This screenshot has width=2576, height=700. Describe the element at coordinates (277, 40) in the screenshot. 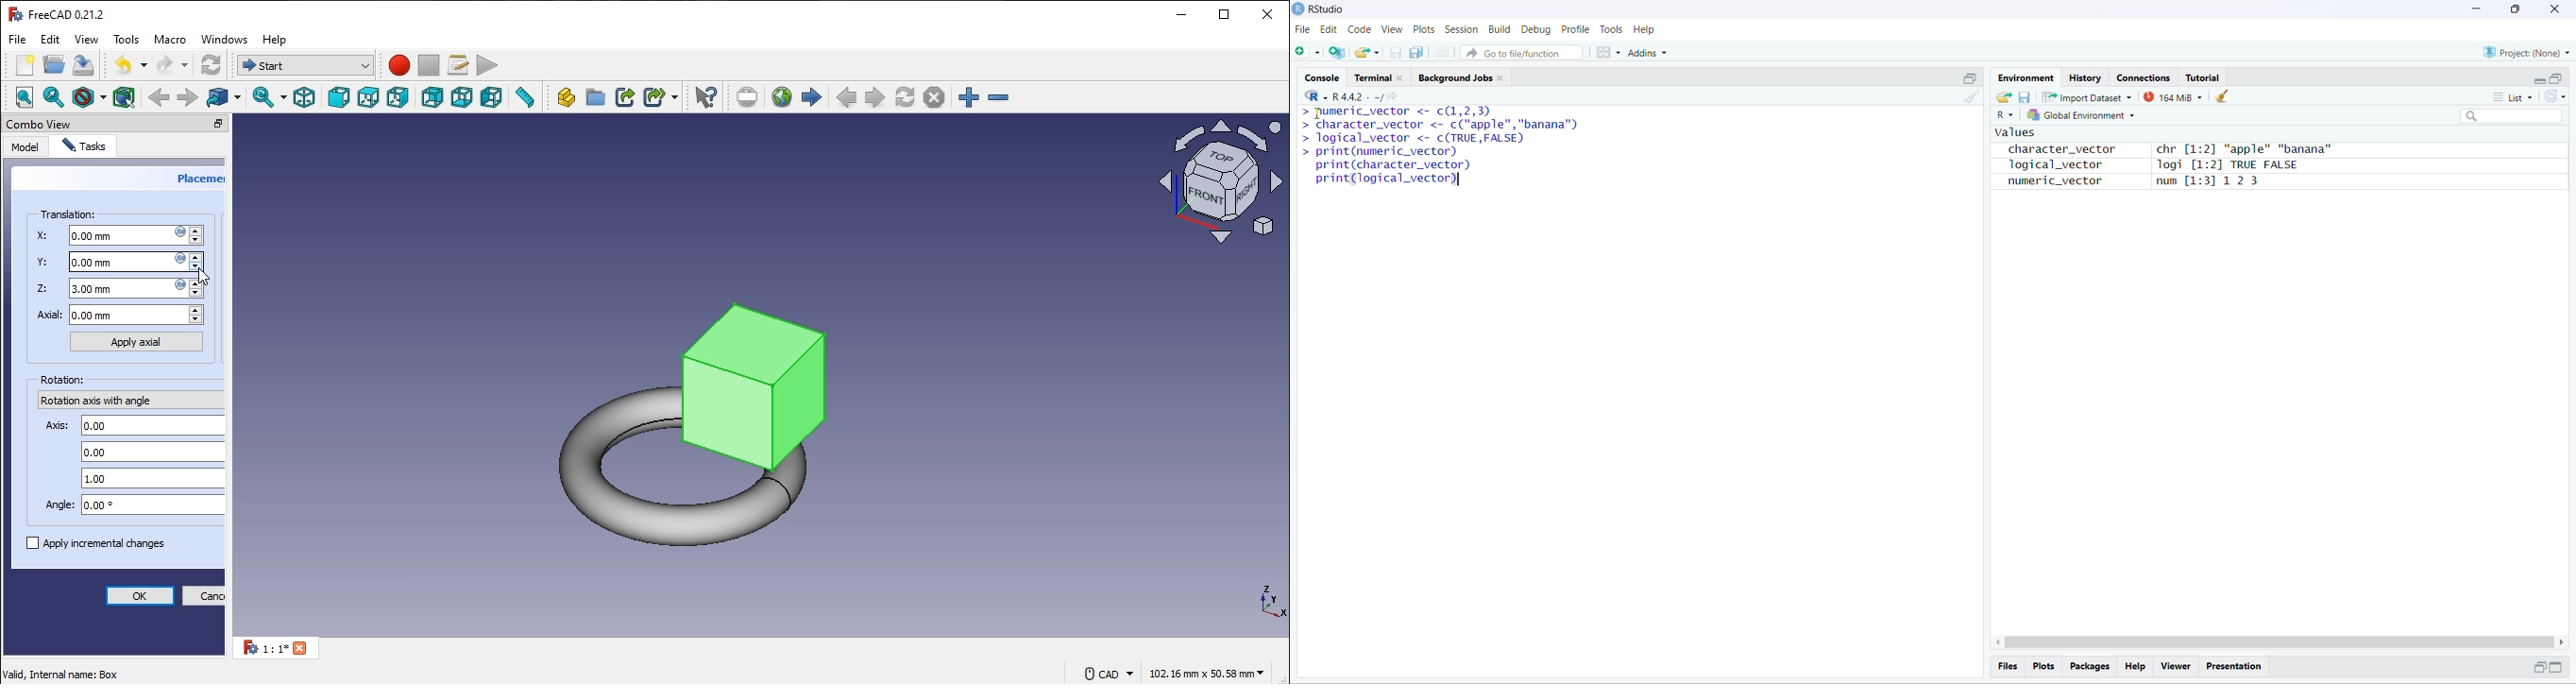

I see `help` at that location.